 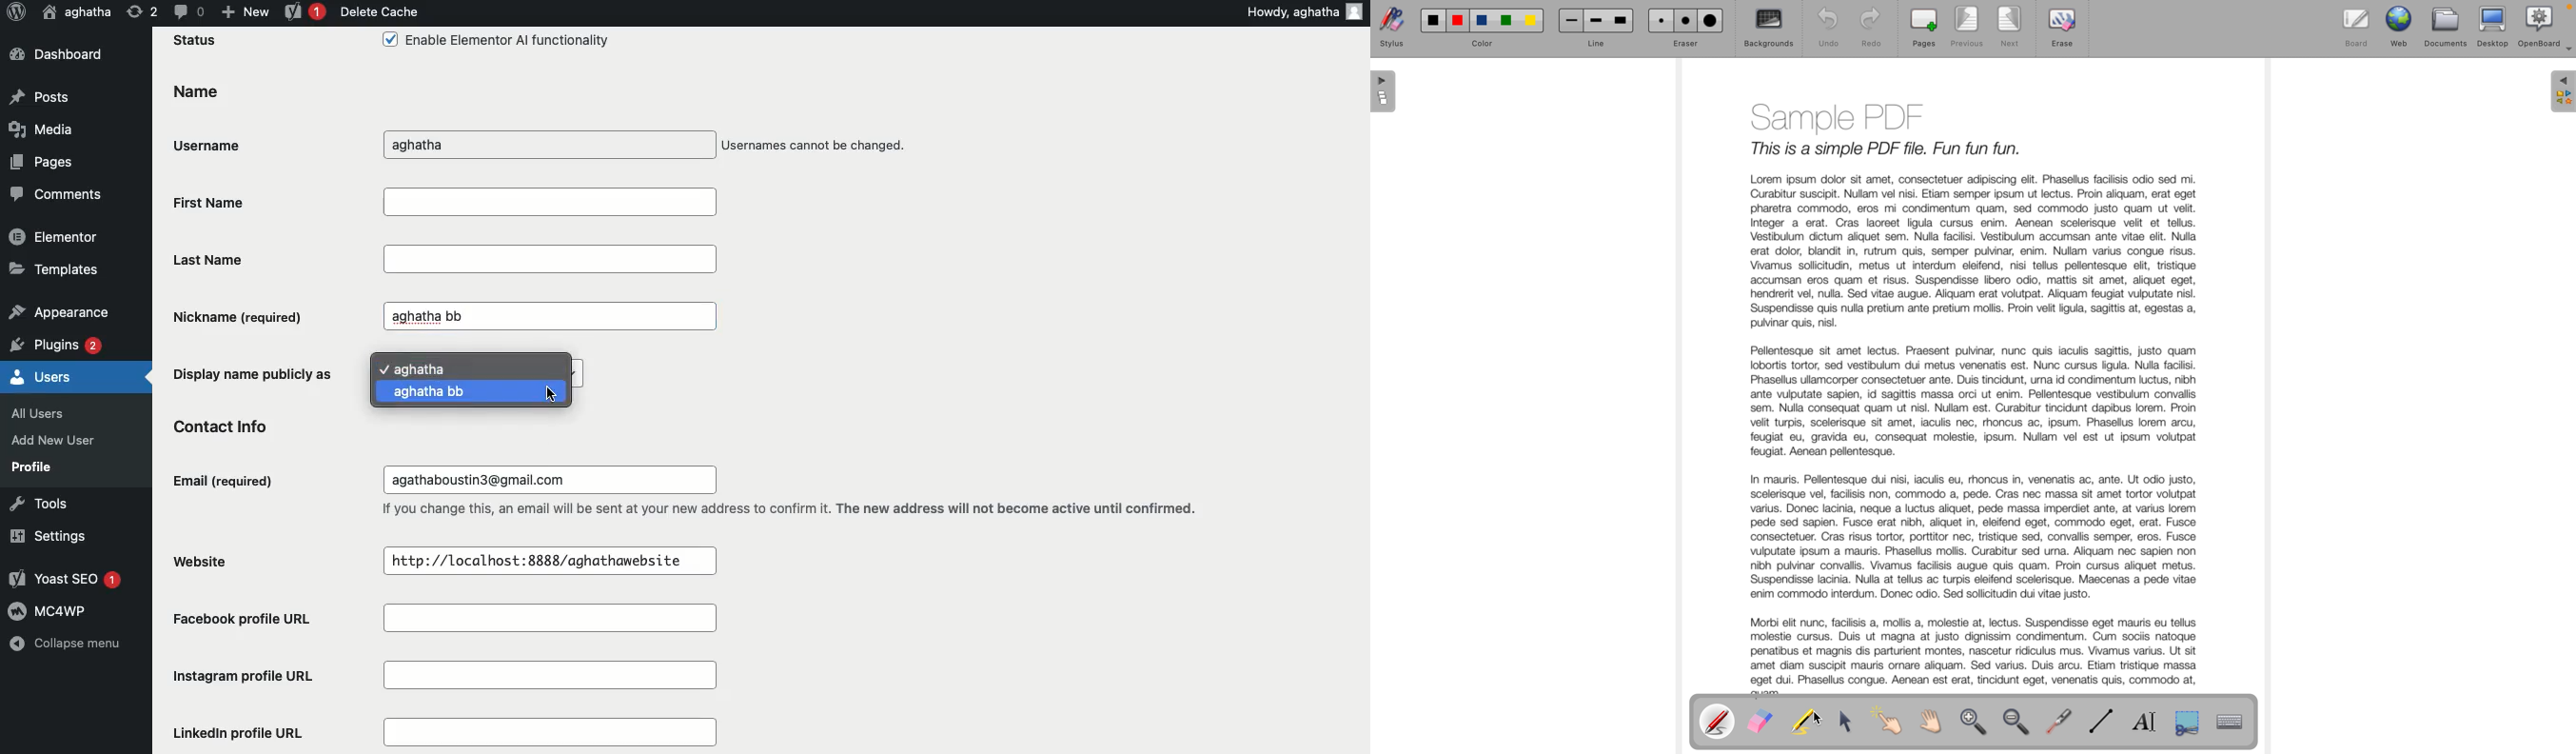 What do you see at coordinates (816, 147) in the screenshot?
I see `Usernames cannot be changed.` at bounding box center [816, 147].